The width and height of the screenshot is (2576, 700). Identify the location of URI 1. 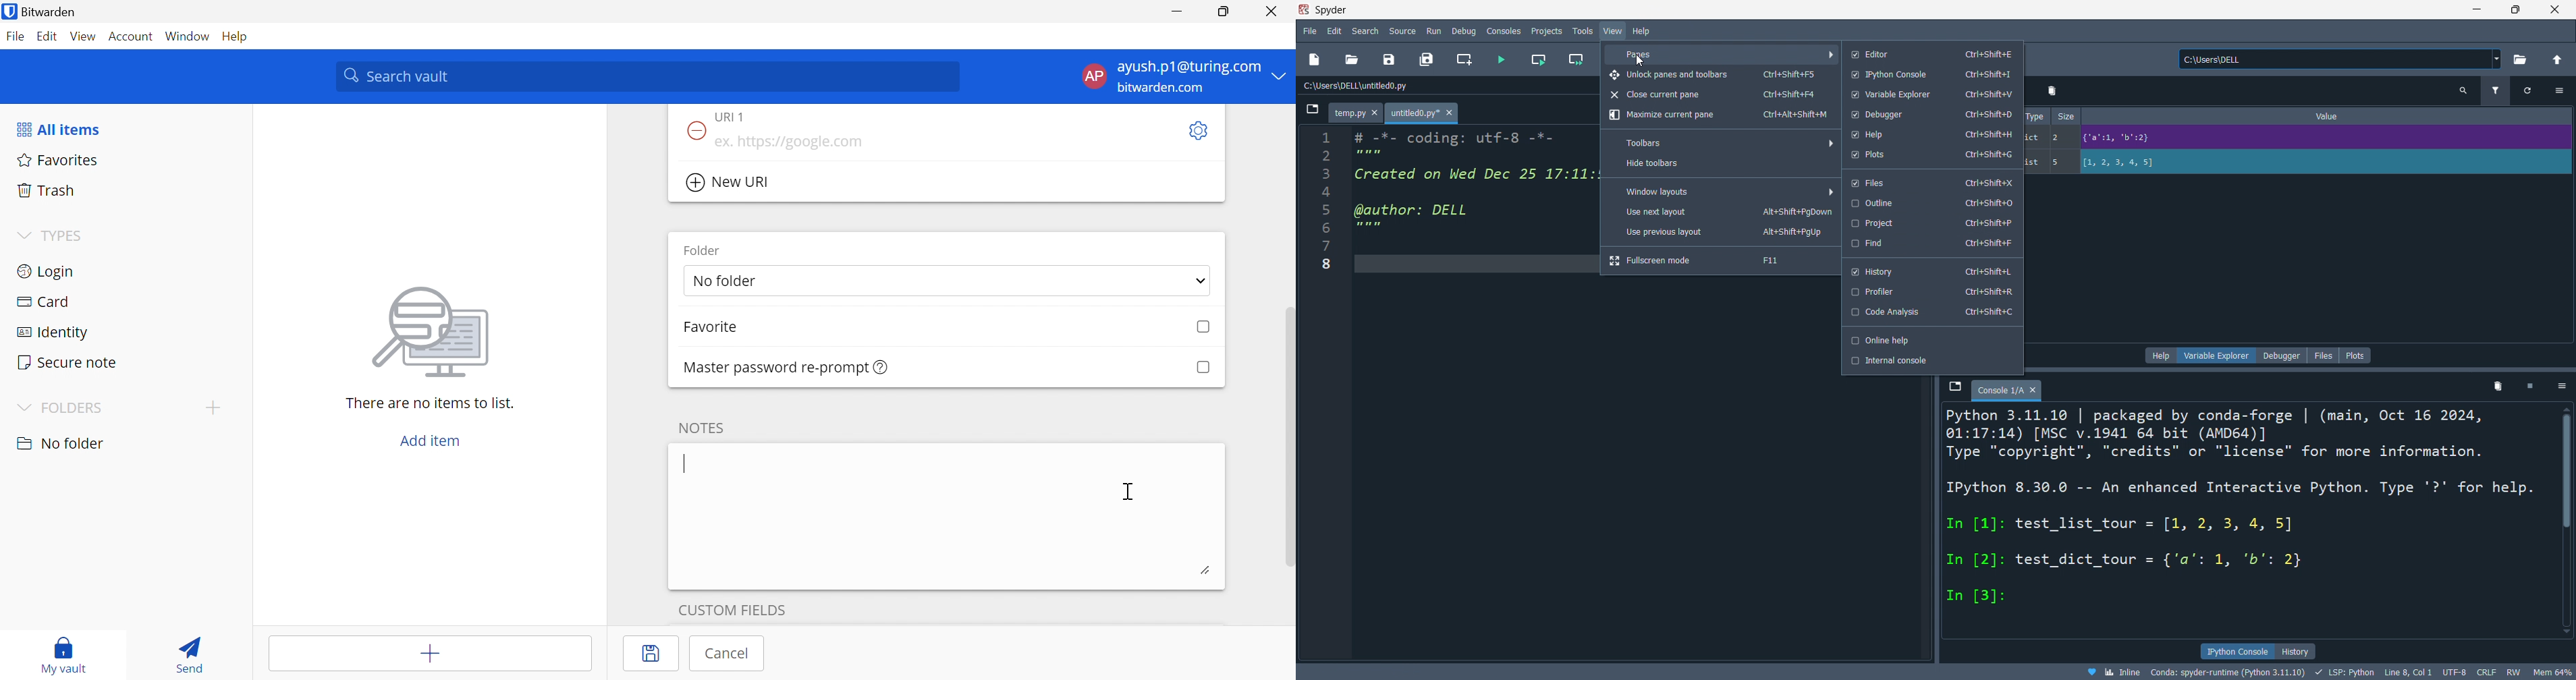
(738, 116).